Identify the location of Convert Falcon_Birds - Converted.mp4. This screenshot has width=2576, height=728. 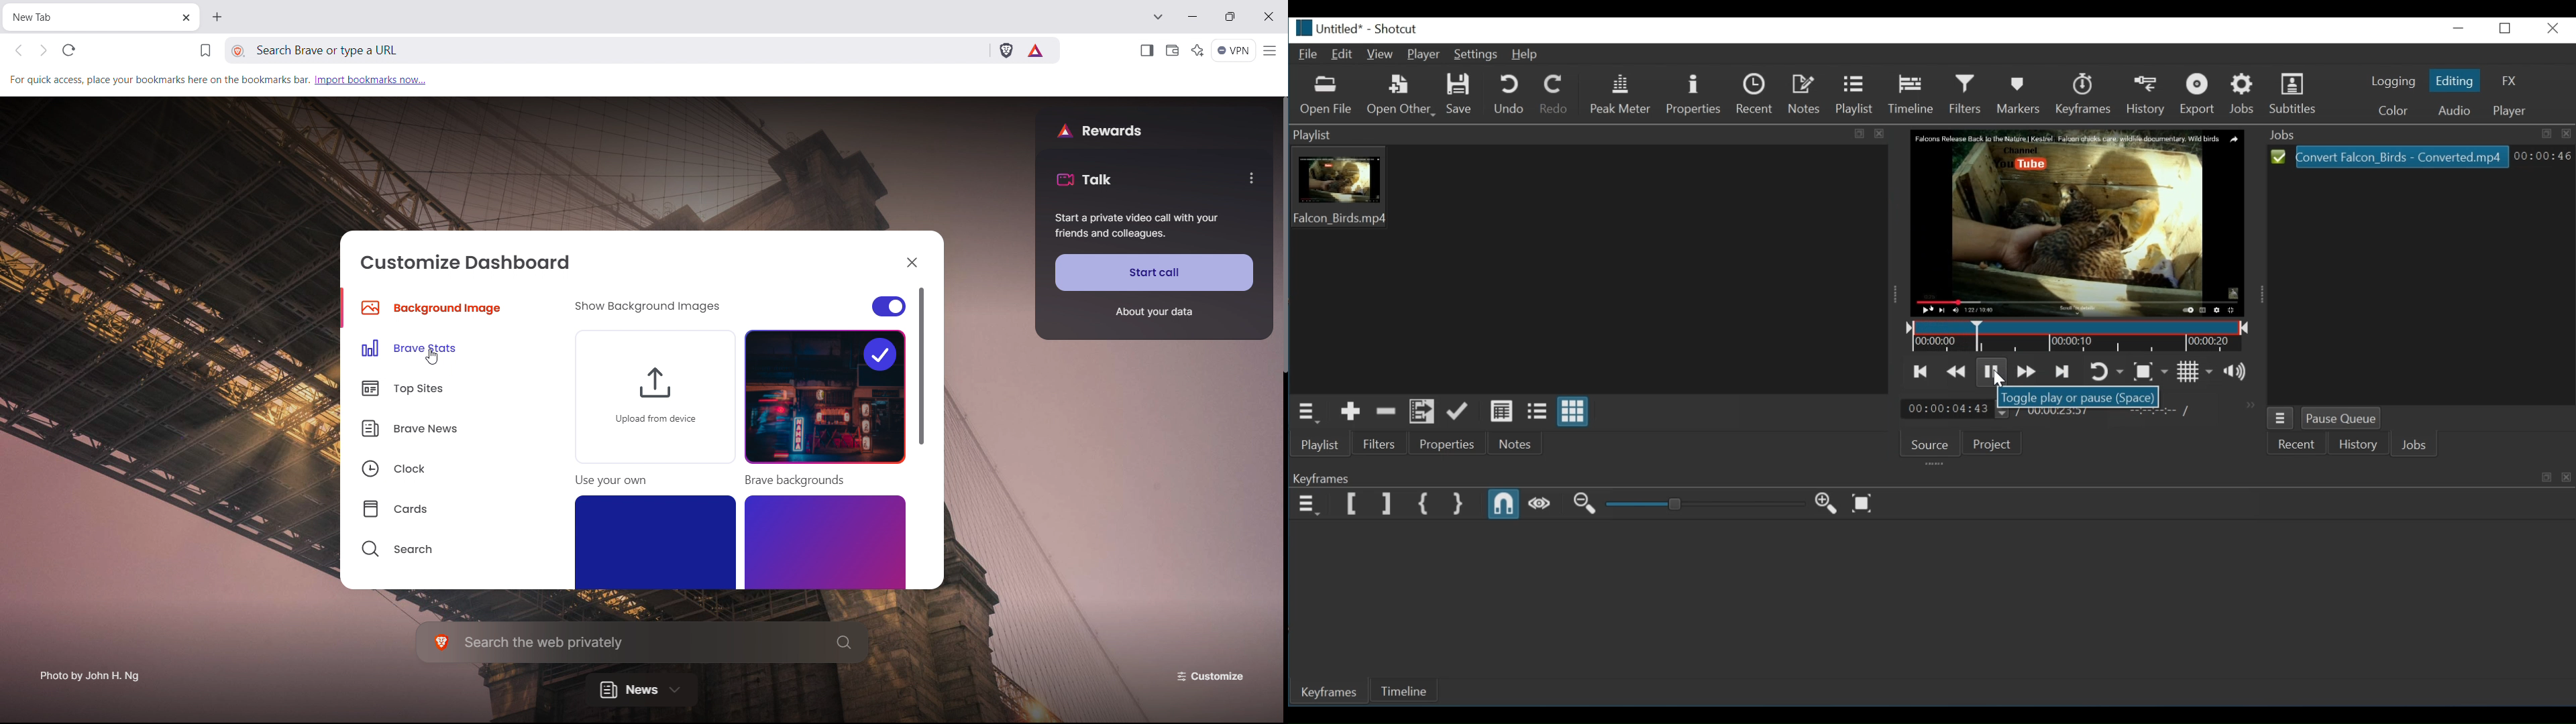
(2402, 156).